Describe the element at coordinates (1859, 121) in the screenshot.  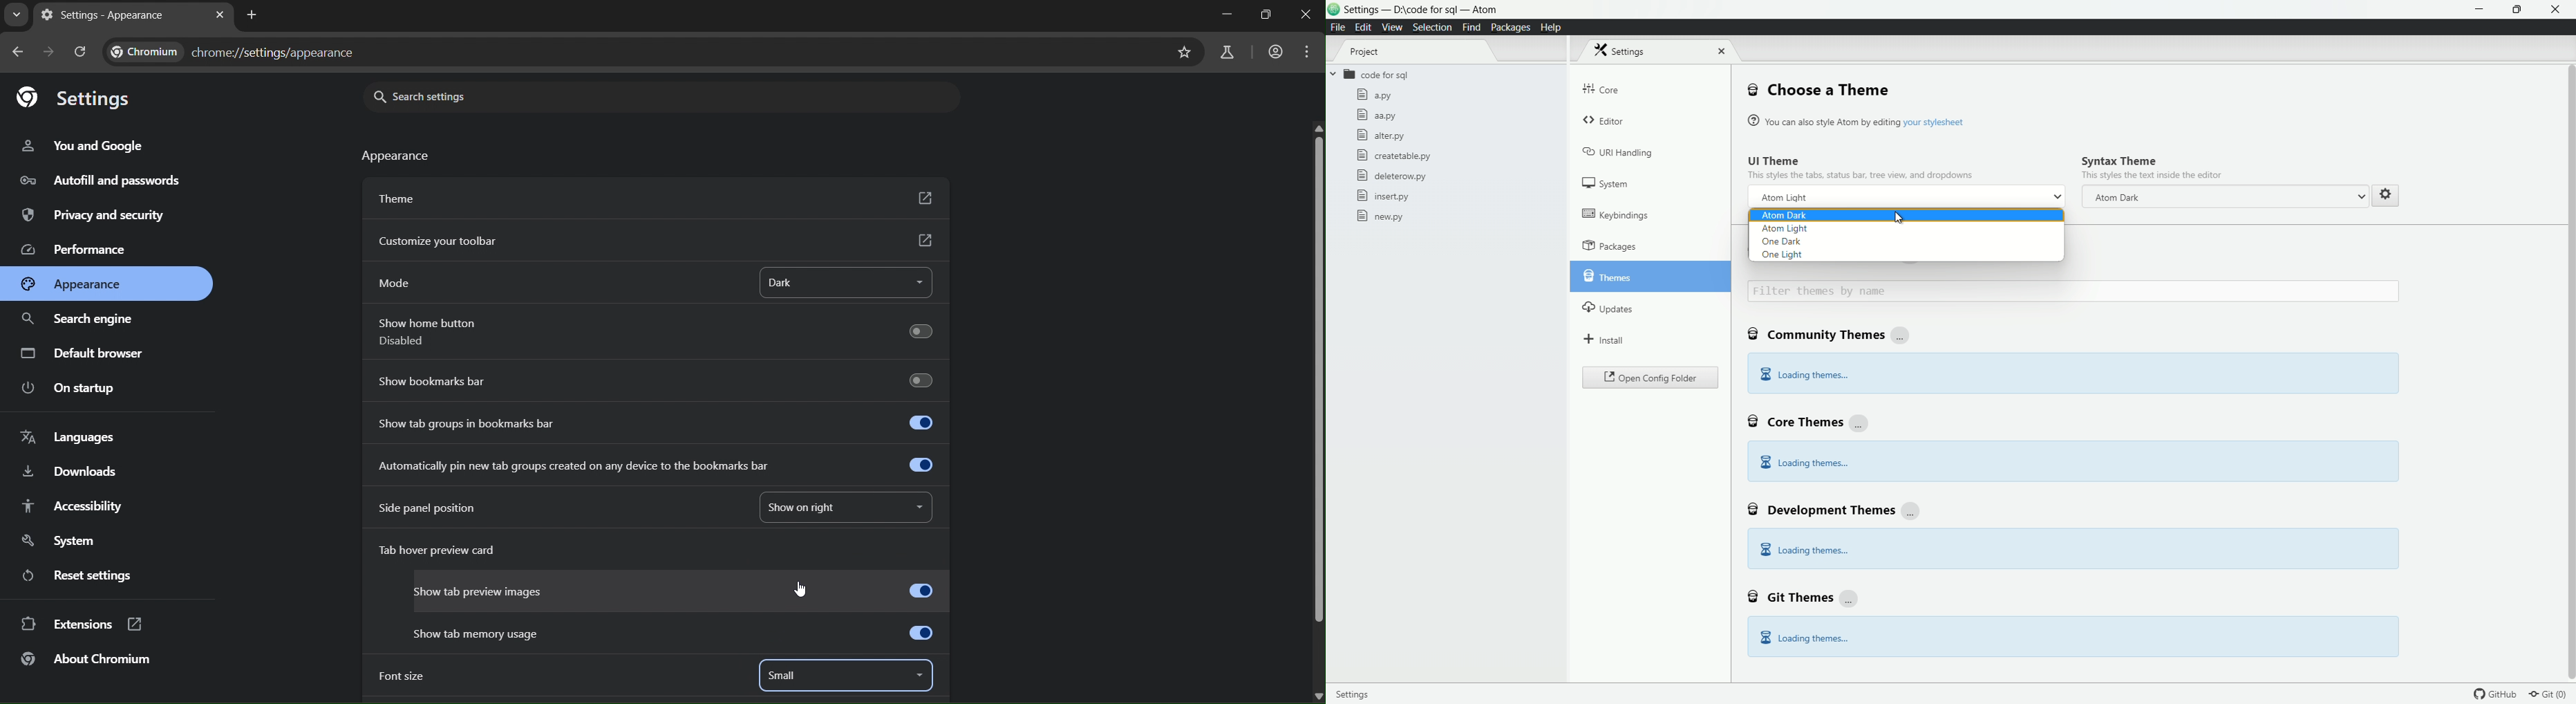
I see `® You can also style Atom by editing your stylesheet` at that location.